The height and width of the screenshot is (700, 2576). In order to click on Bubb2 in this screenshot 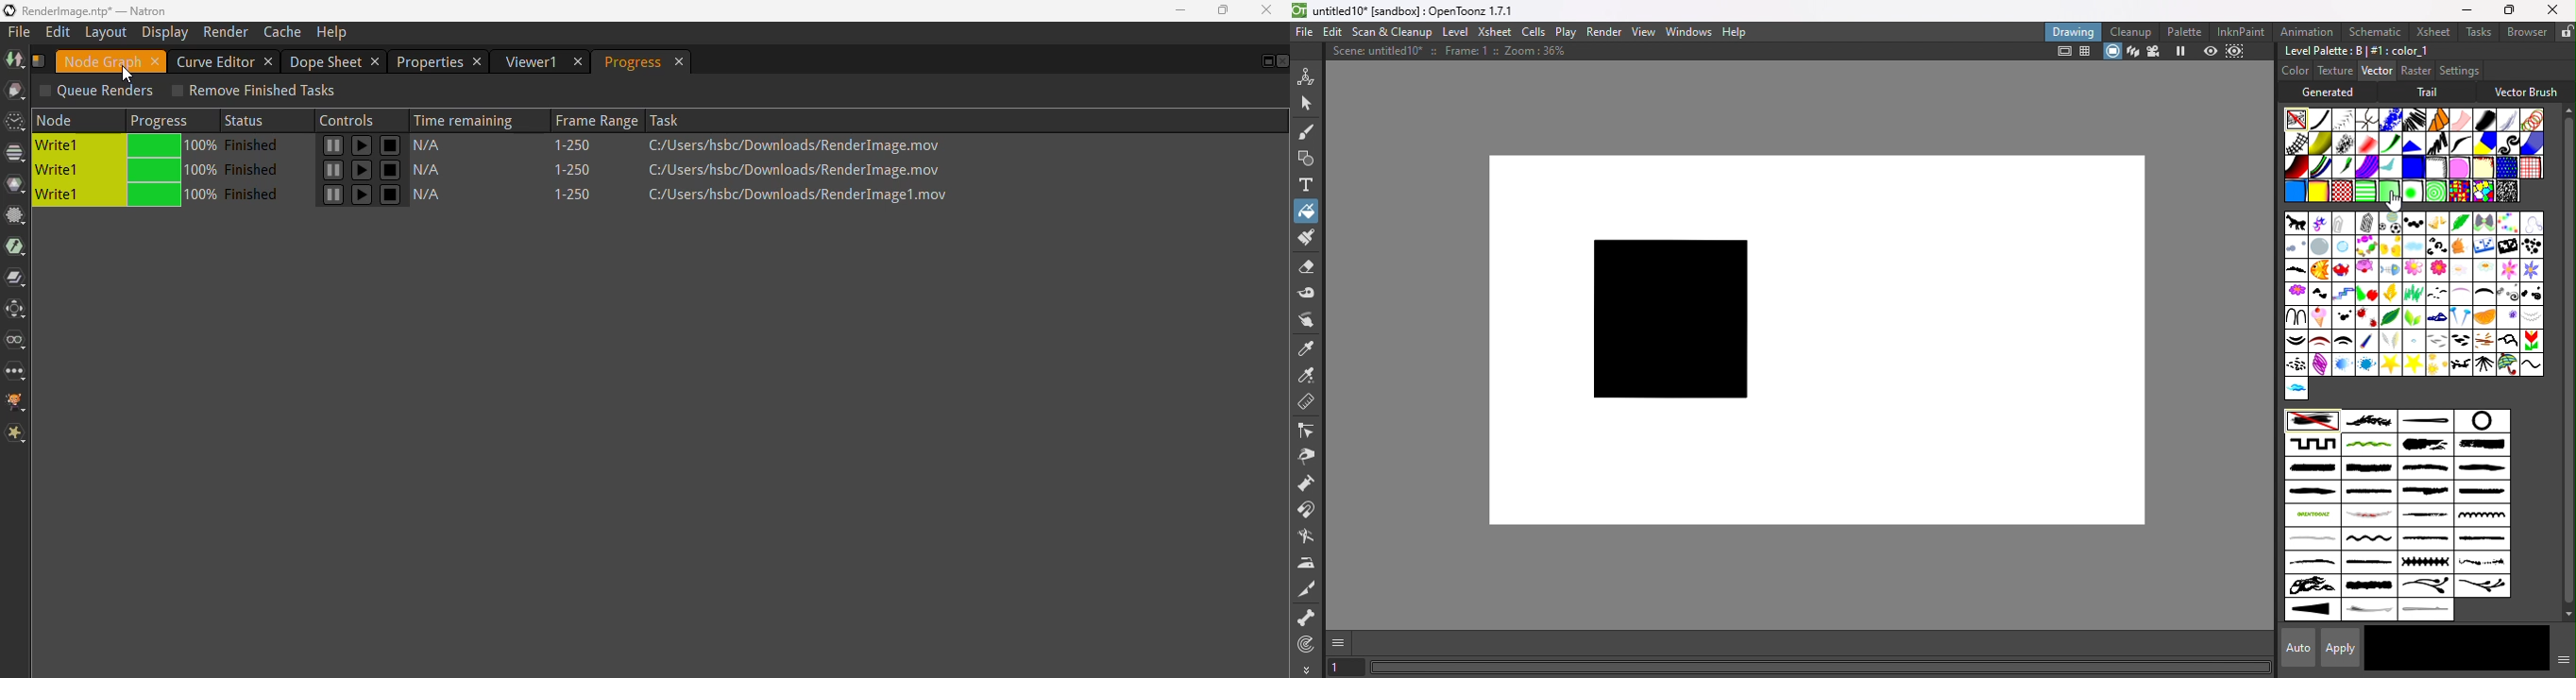, I will do `click(2344, 247)`.